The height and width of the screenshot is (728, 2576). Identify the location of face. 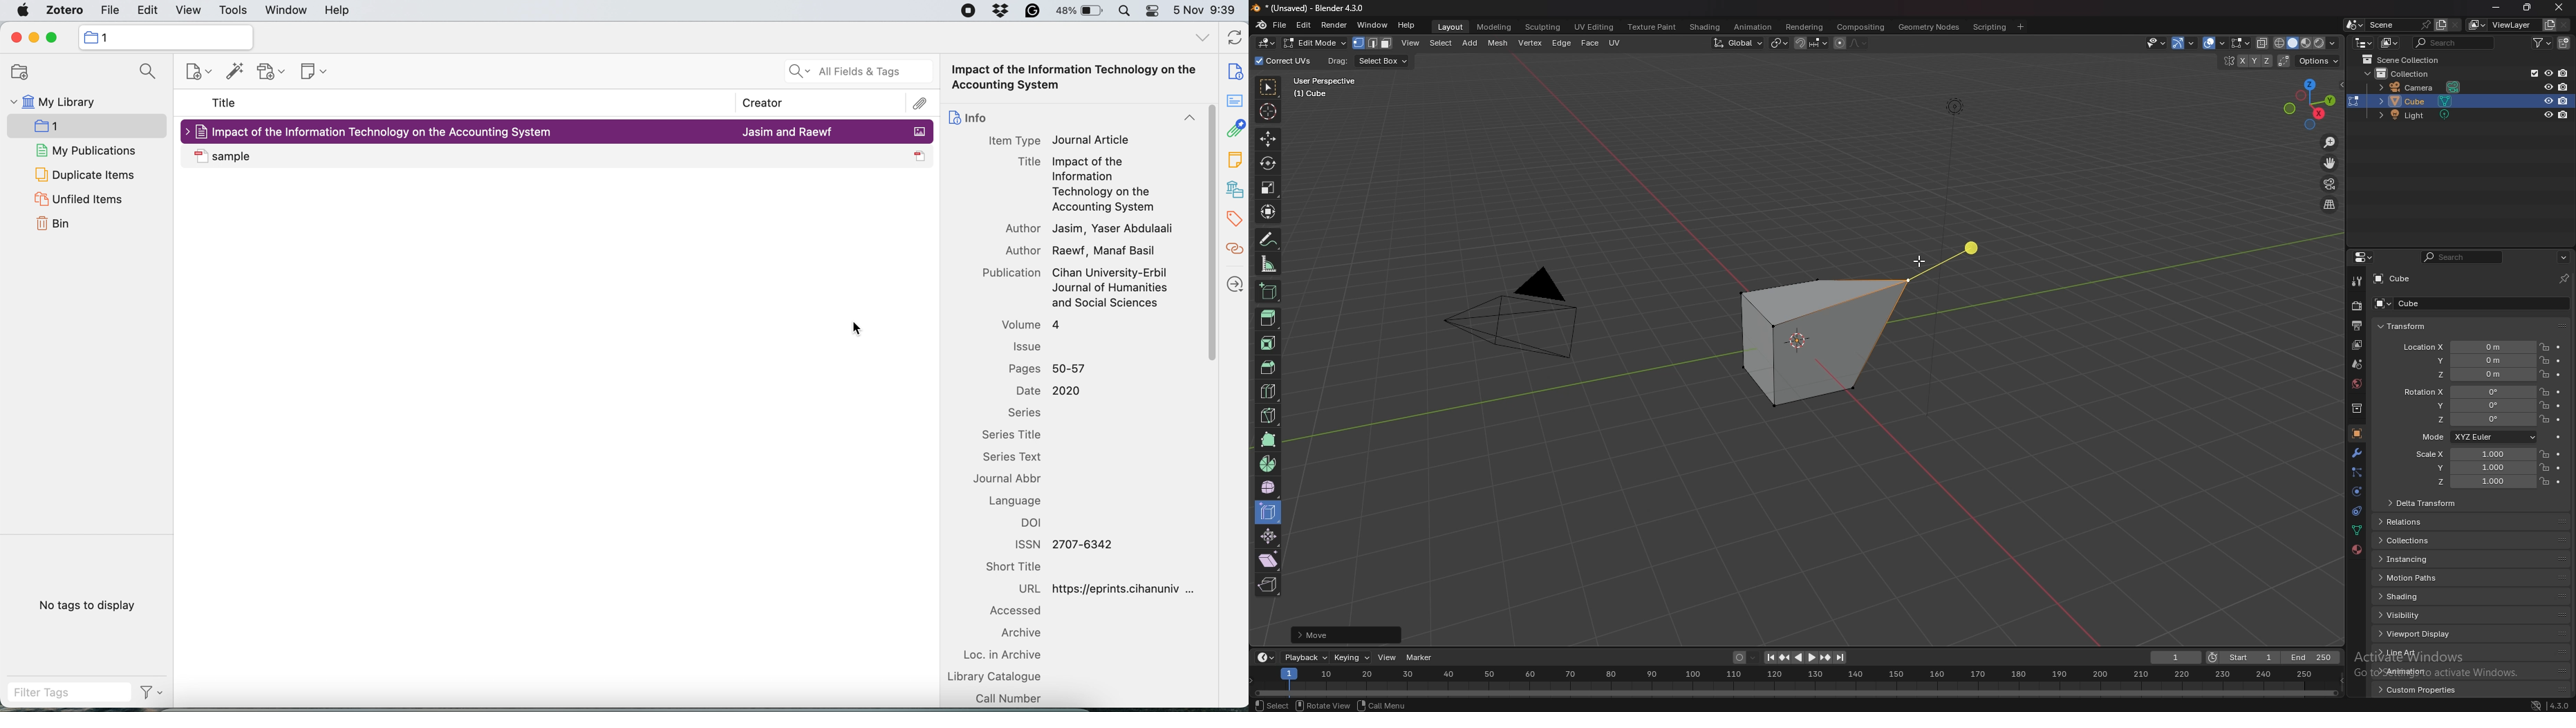
(1590, 44).